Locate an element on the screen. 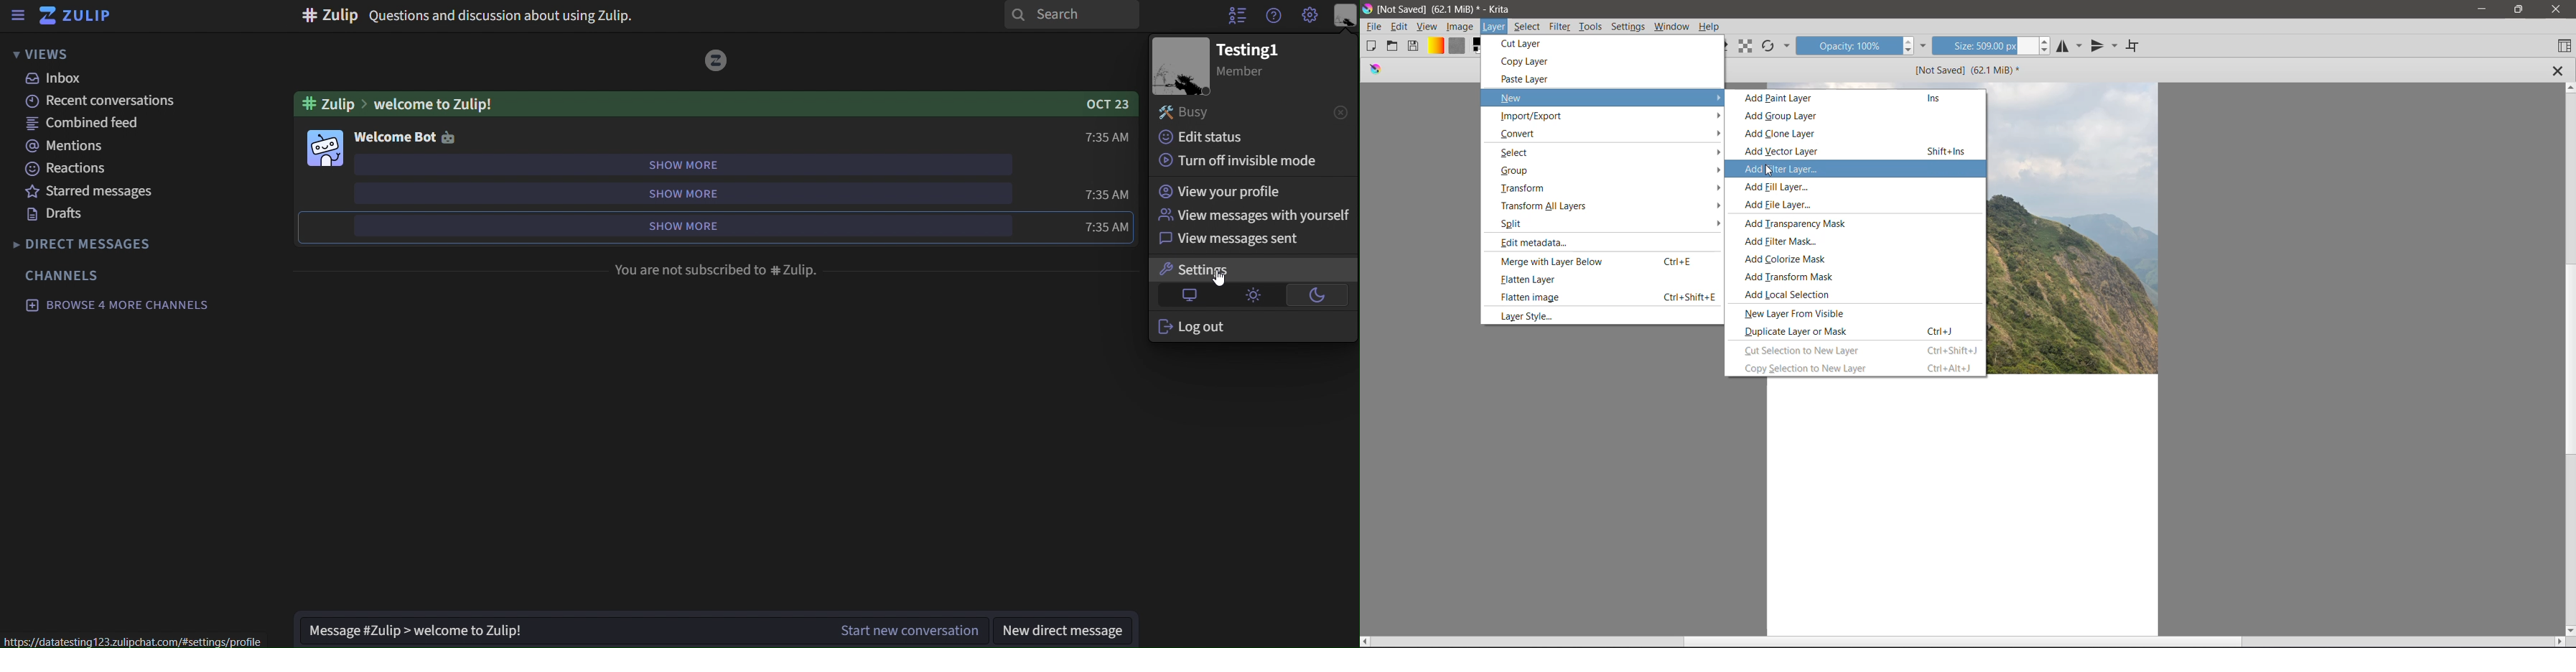  Image is located at coordinates (1461, 26).